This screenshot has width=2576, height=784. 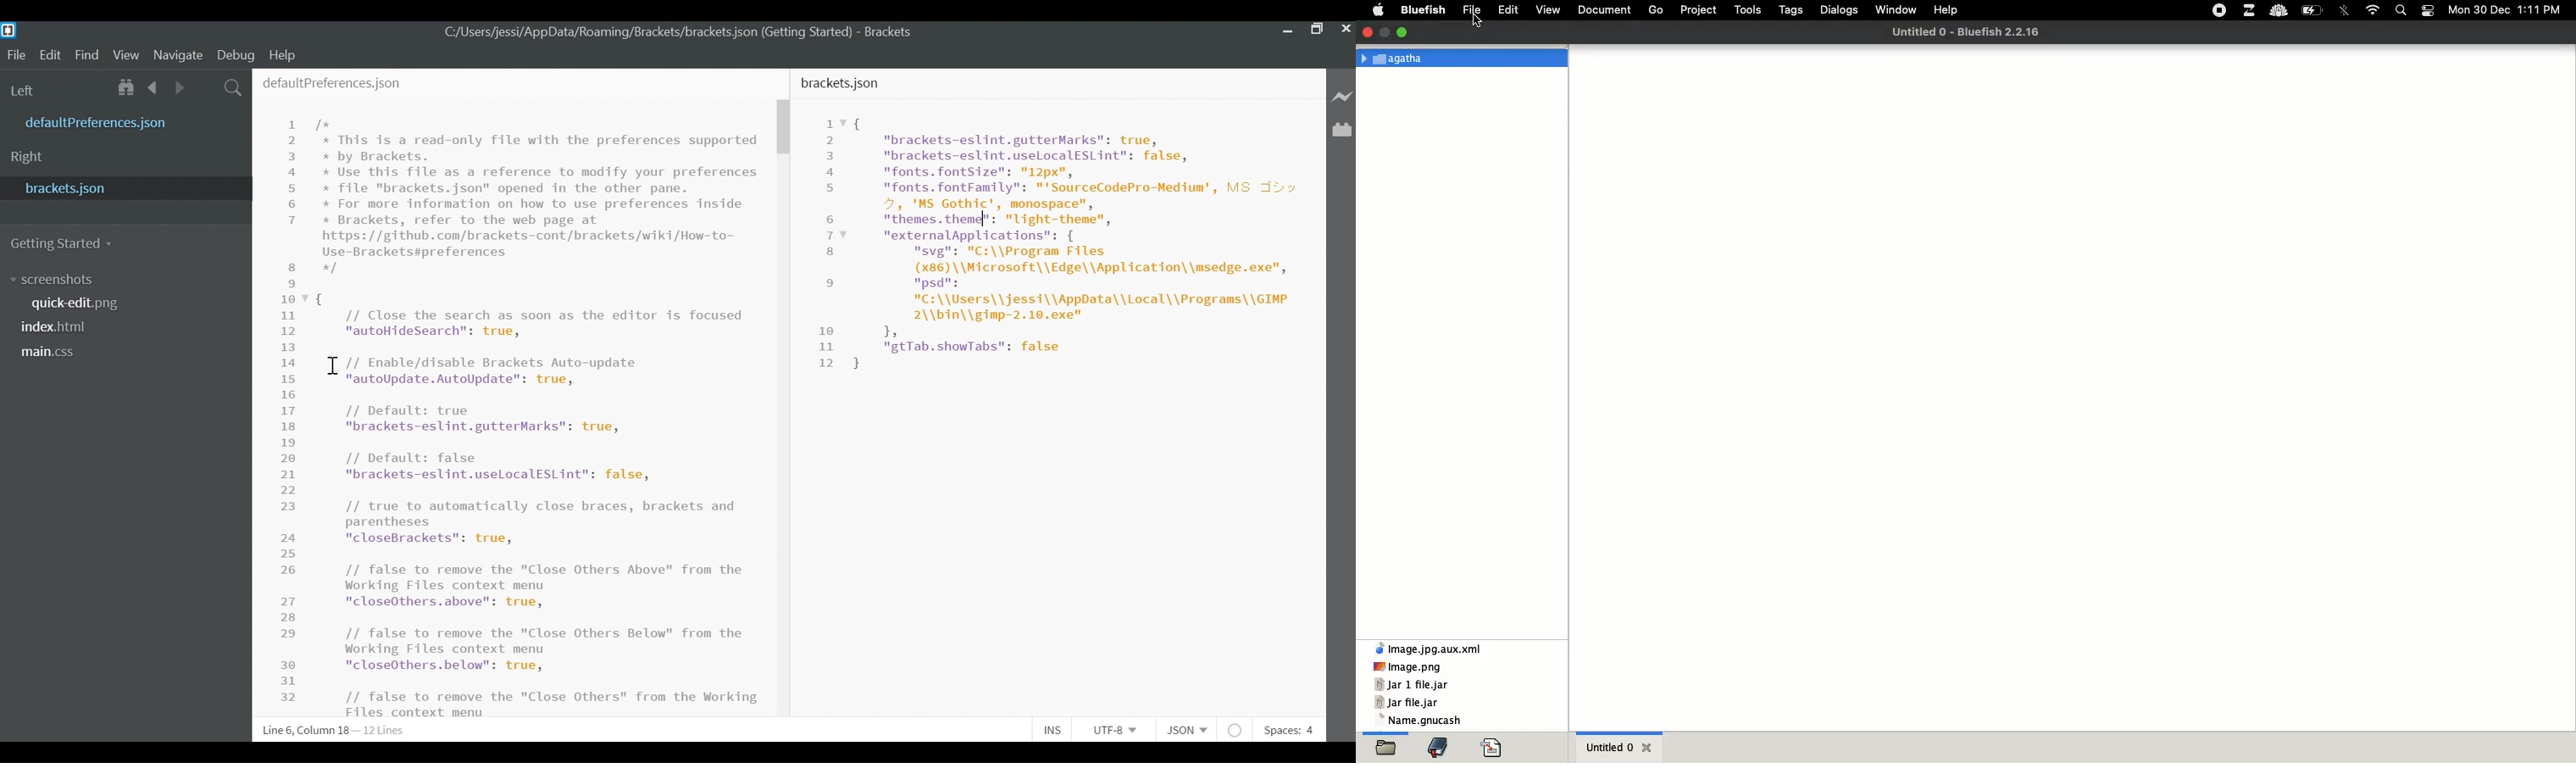 I want to click on bracket.json File Editor, so click(x=1058, y=394).